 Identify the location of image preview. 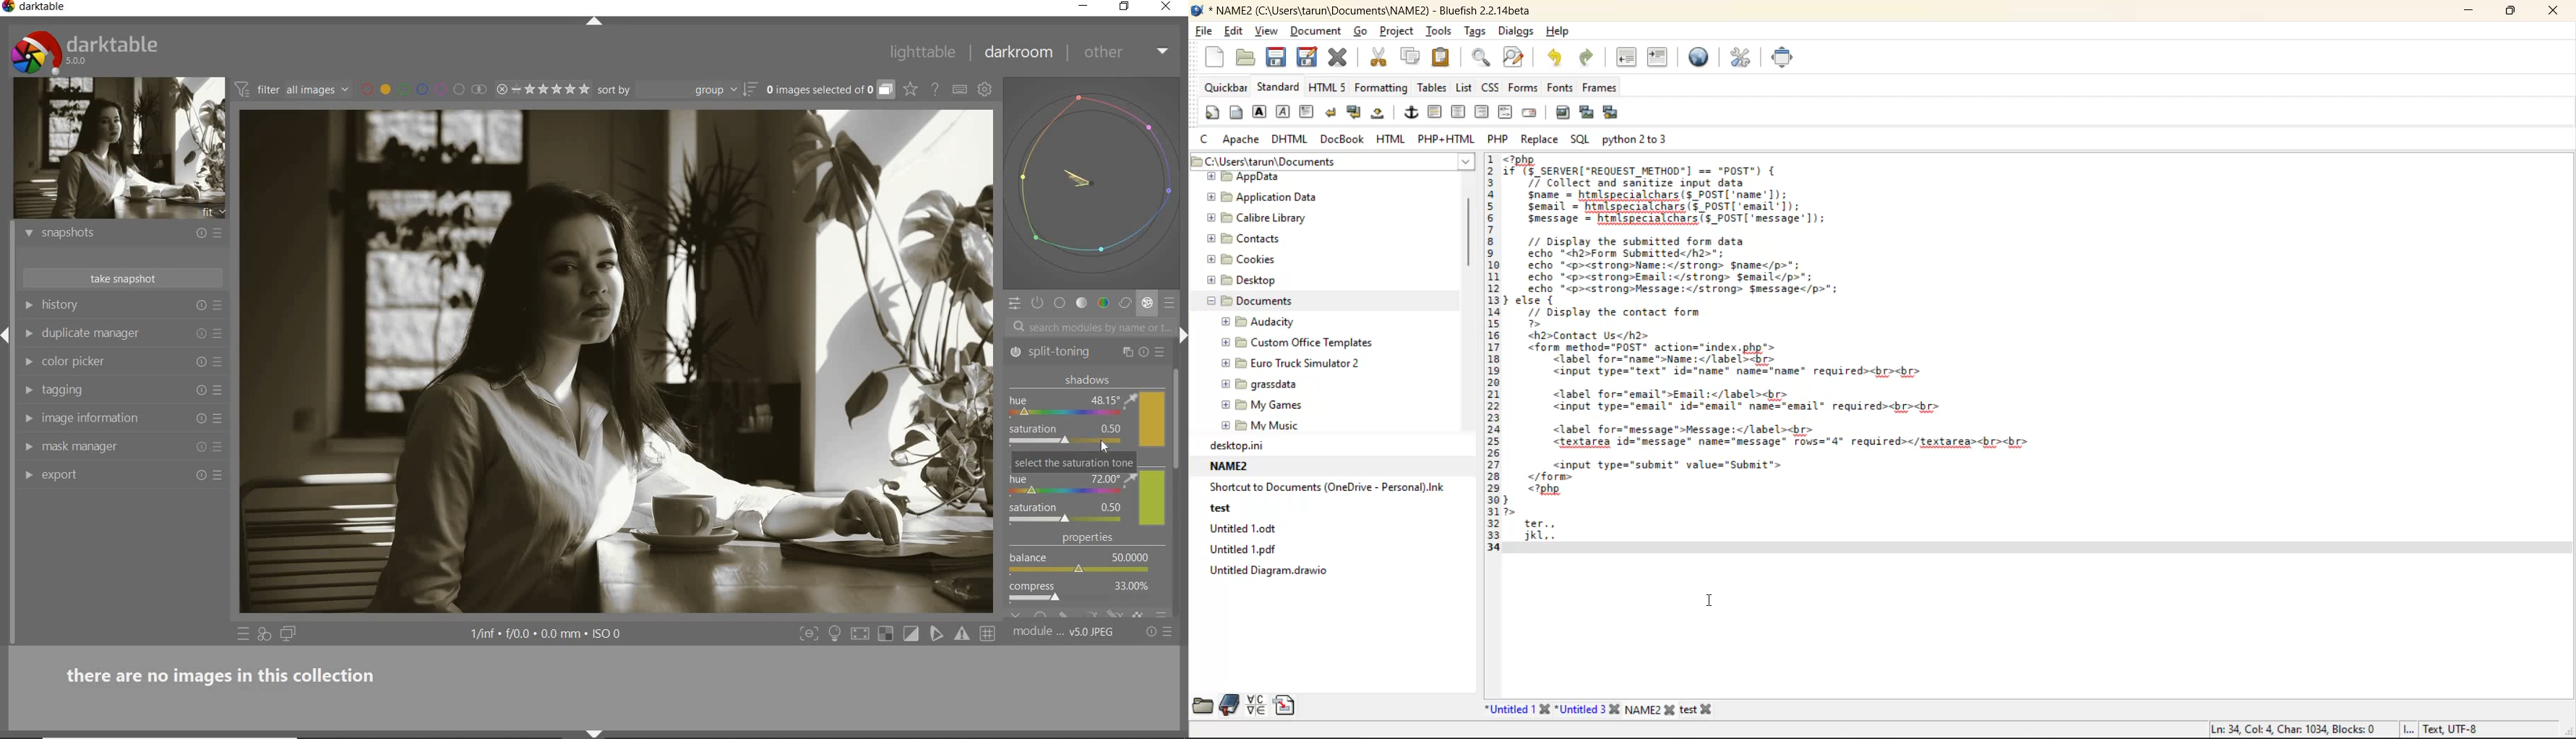
(120, 149).